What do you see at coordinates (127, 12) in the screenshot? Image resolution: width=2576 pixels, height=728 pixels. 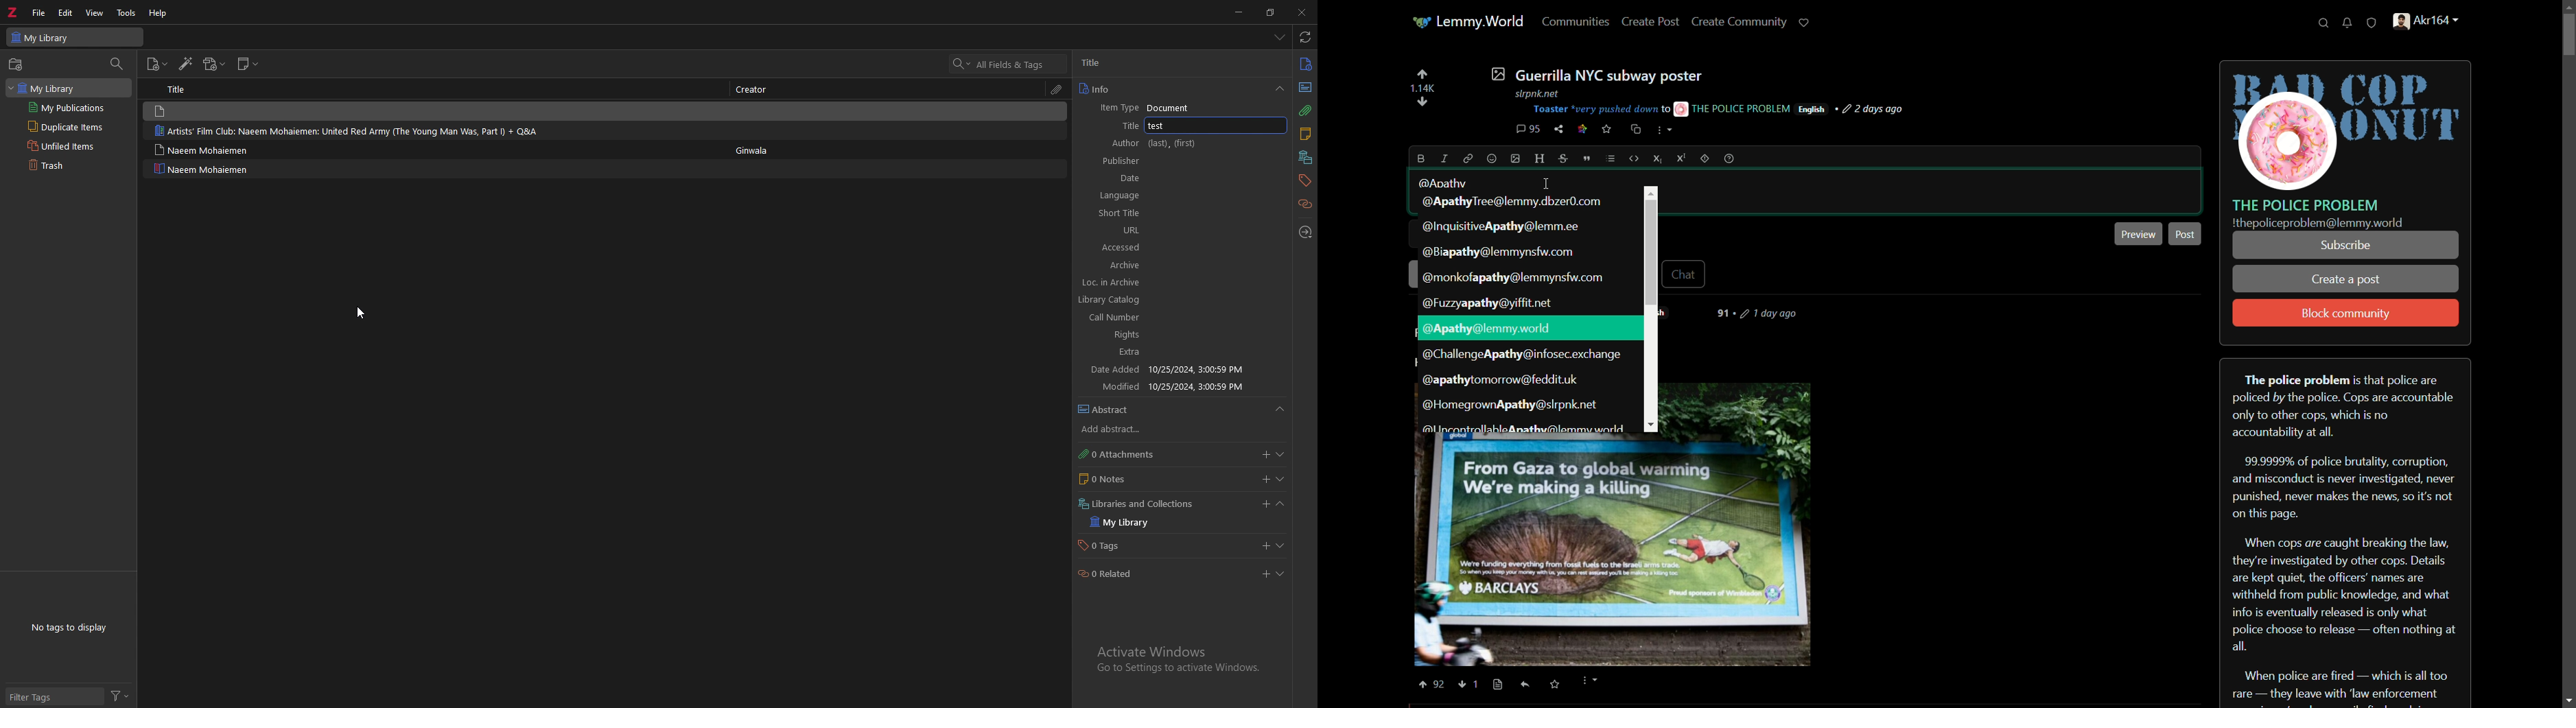 I see `tools` at bounding box center [127, 12].